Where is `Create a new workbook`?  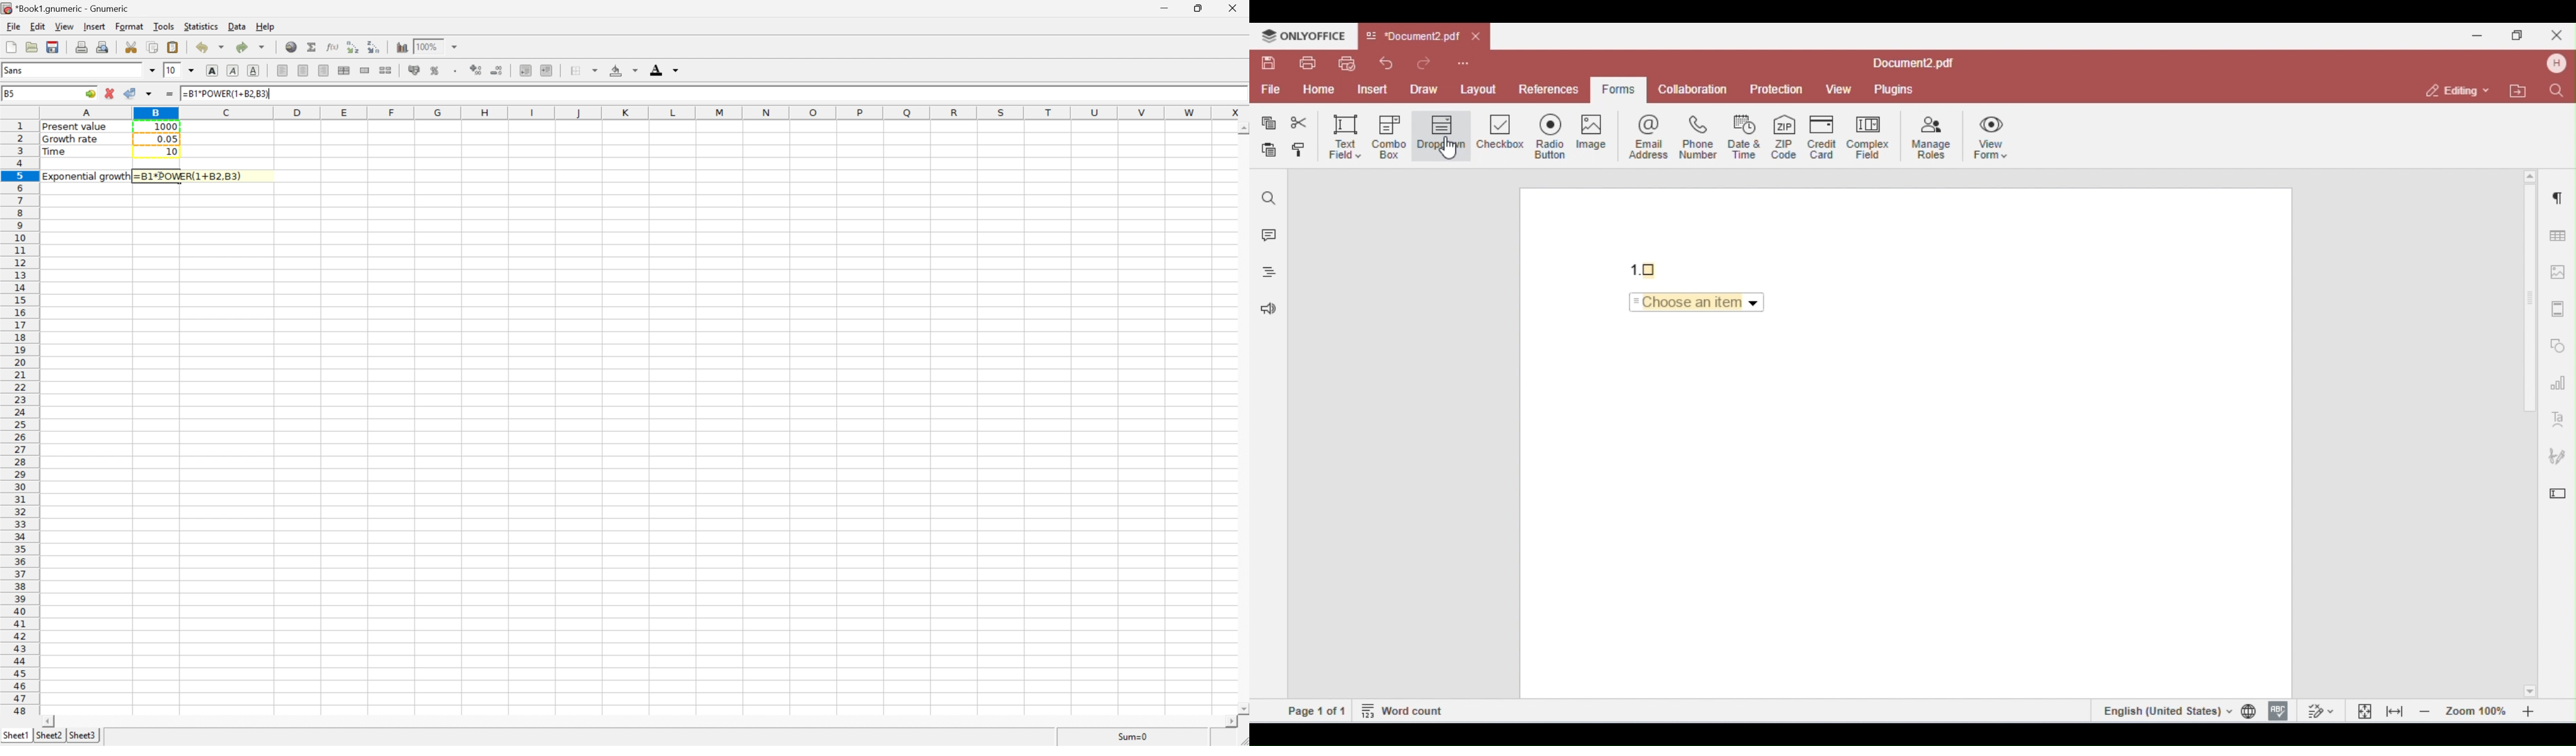 Create a new workbook is located at coordinates (12, 47).